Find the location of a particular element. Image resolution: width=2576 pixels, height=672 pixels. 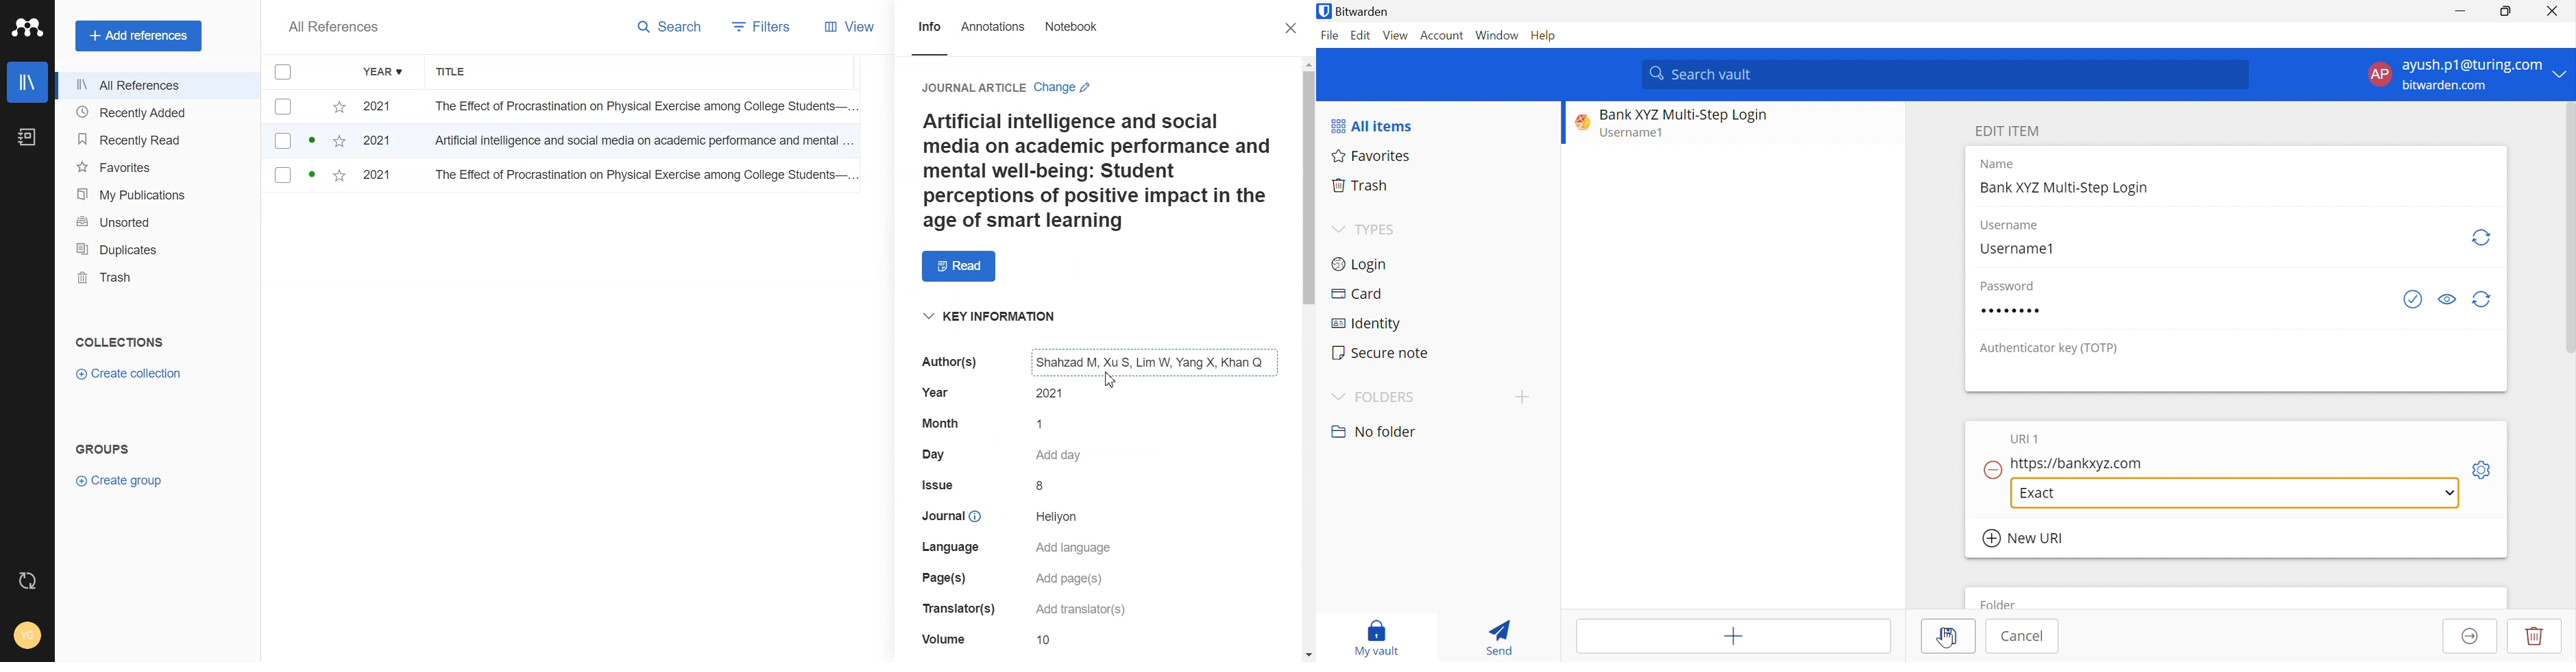

New URI is located at coordinates (2024, 538).